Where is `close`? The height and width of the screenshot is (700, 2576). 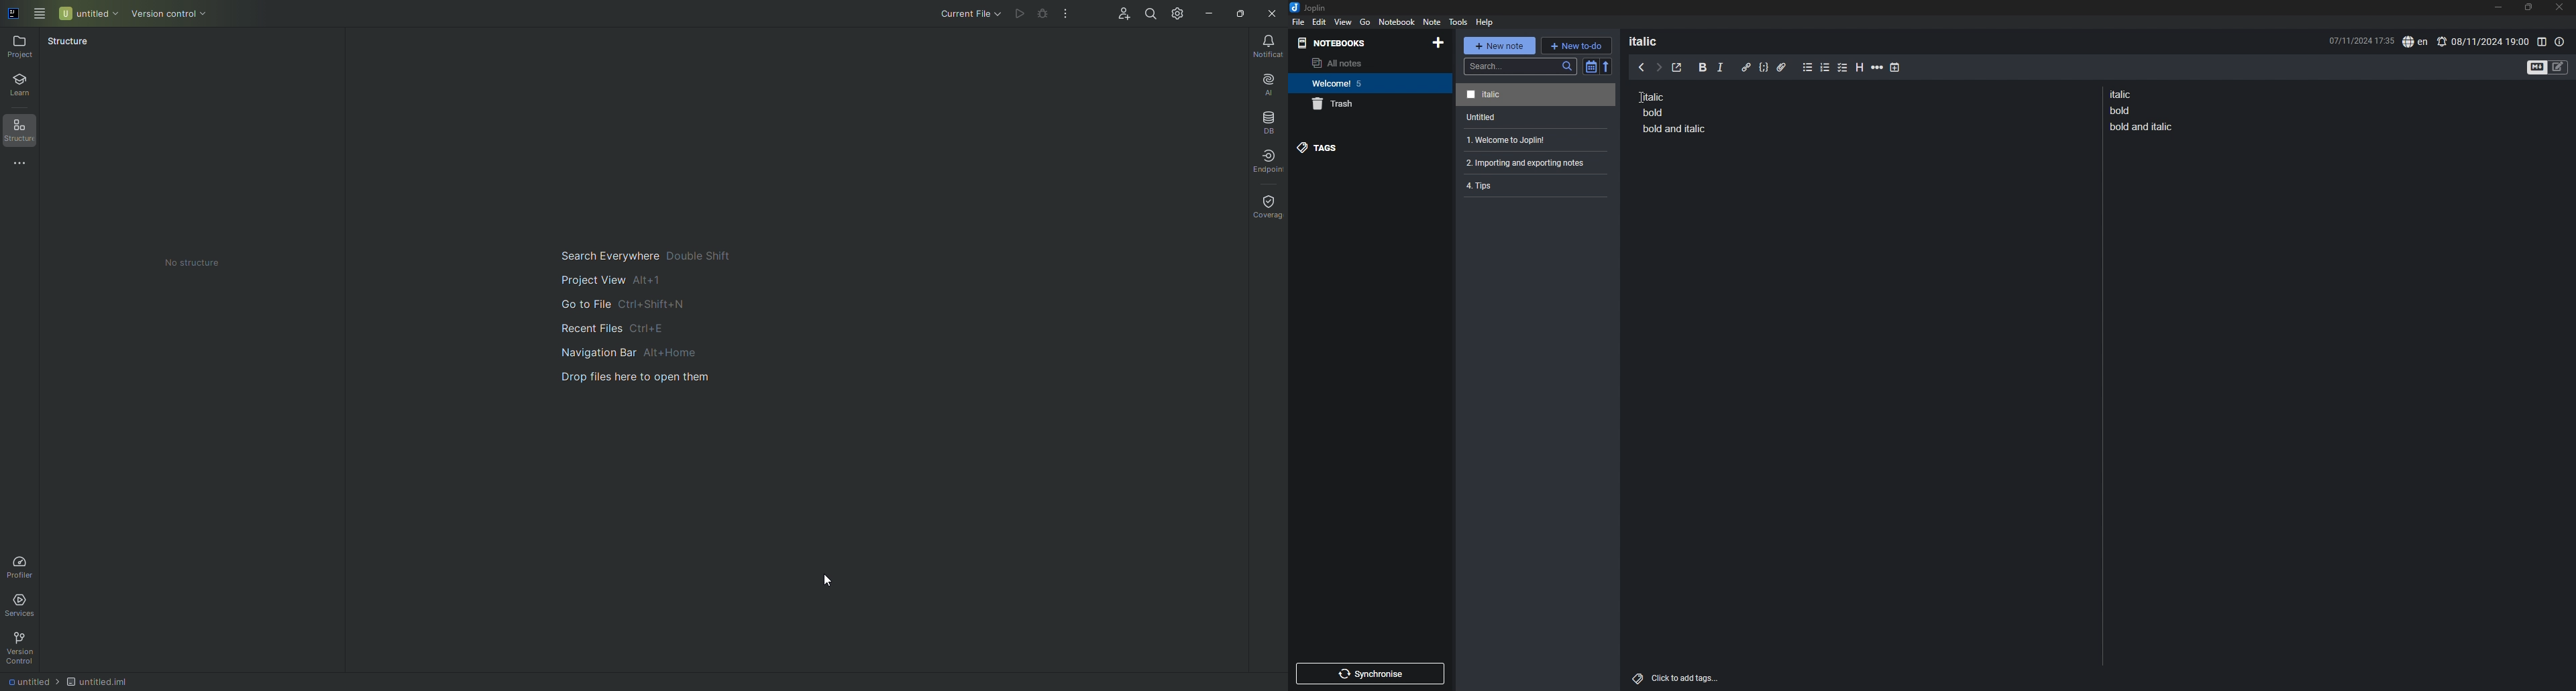 close is located at coordinates (2561, 7).